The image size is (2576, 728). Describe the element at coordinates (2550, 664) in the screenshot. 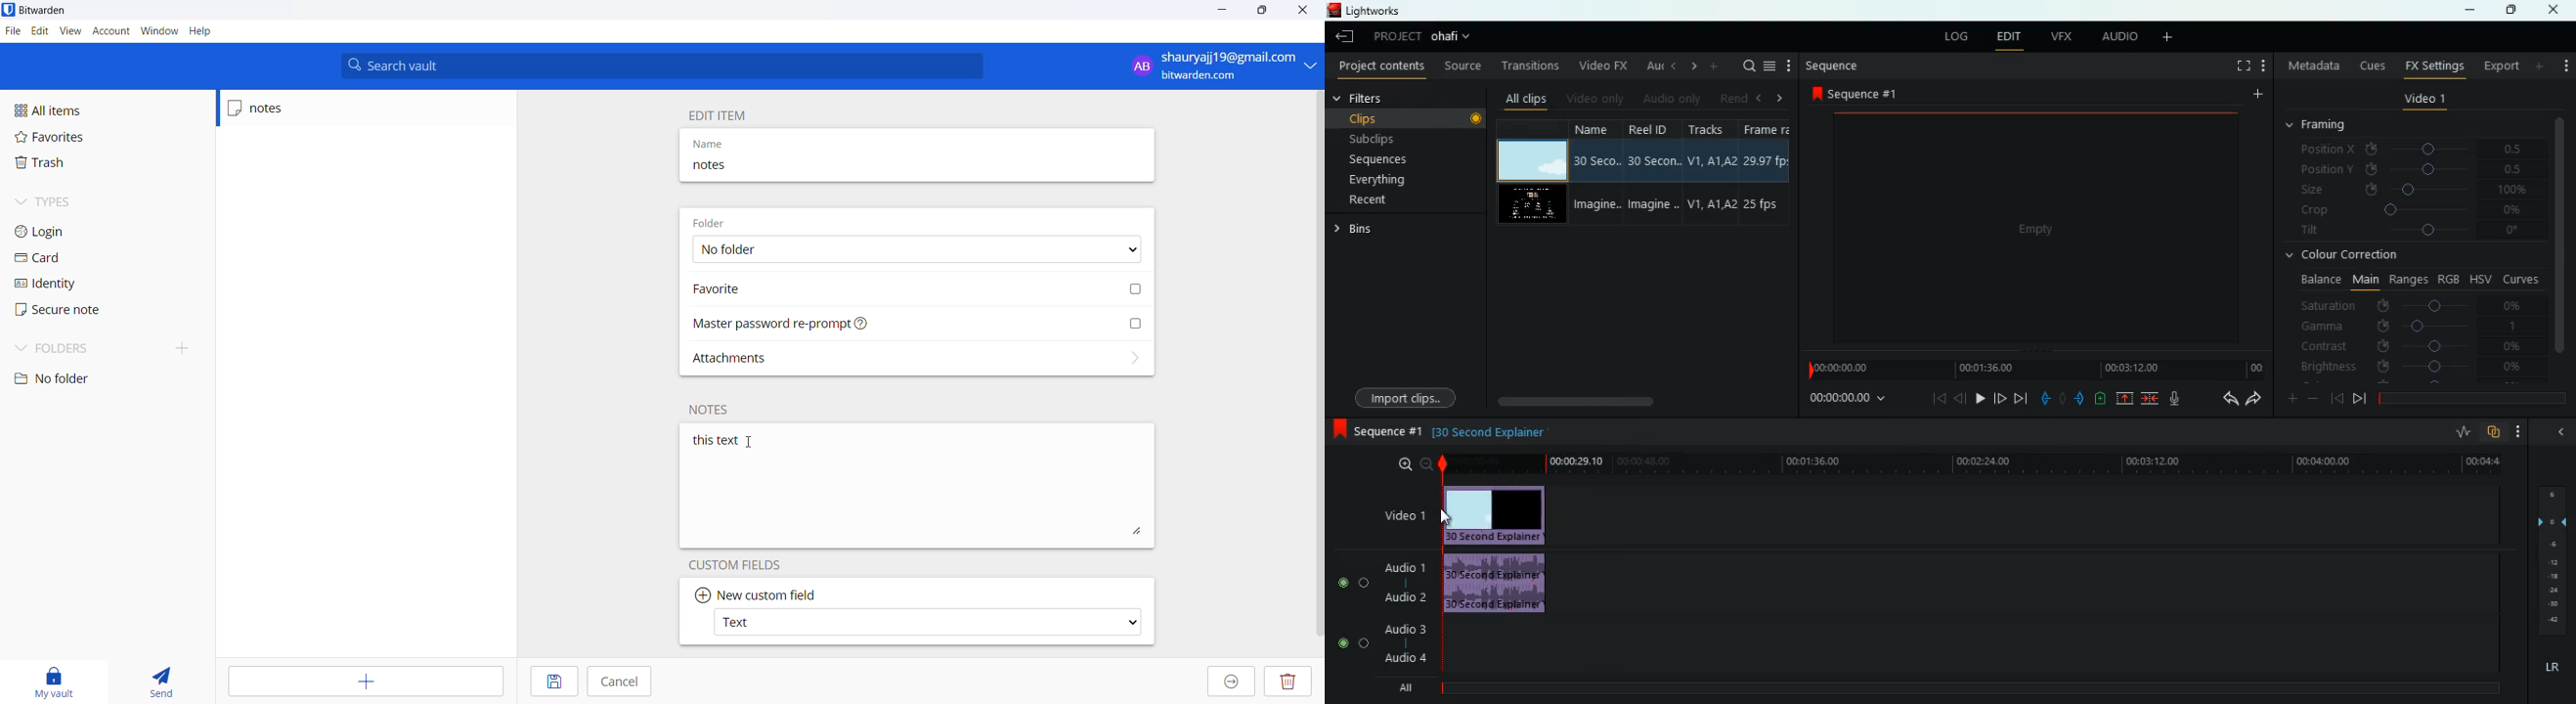

I see `lr` at that location.